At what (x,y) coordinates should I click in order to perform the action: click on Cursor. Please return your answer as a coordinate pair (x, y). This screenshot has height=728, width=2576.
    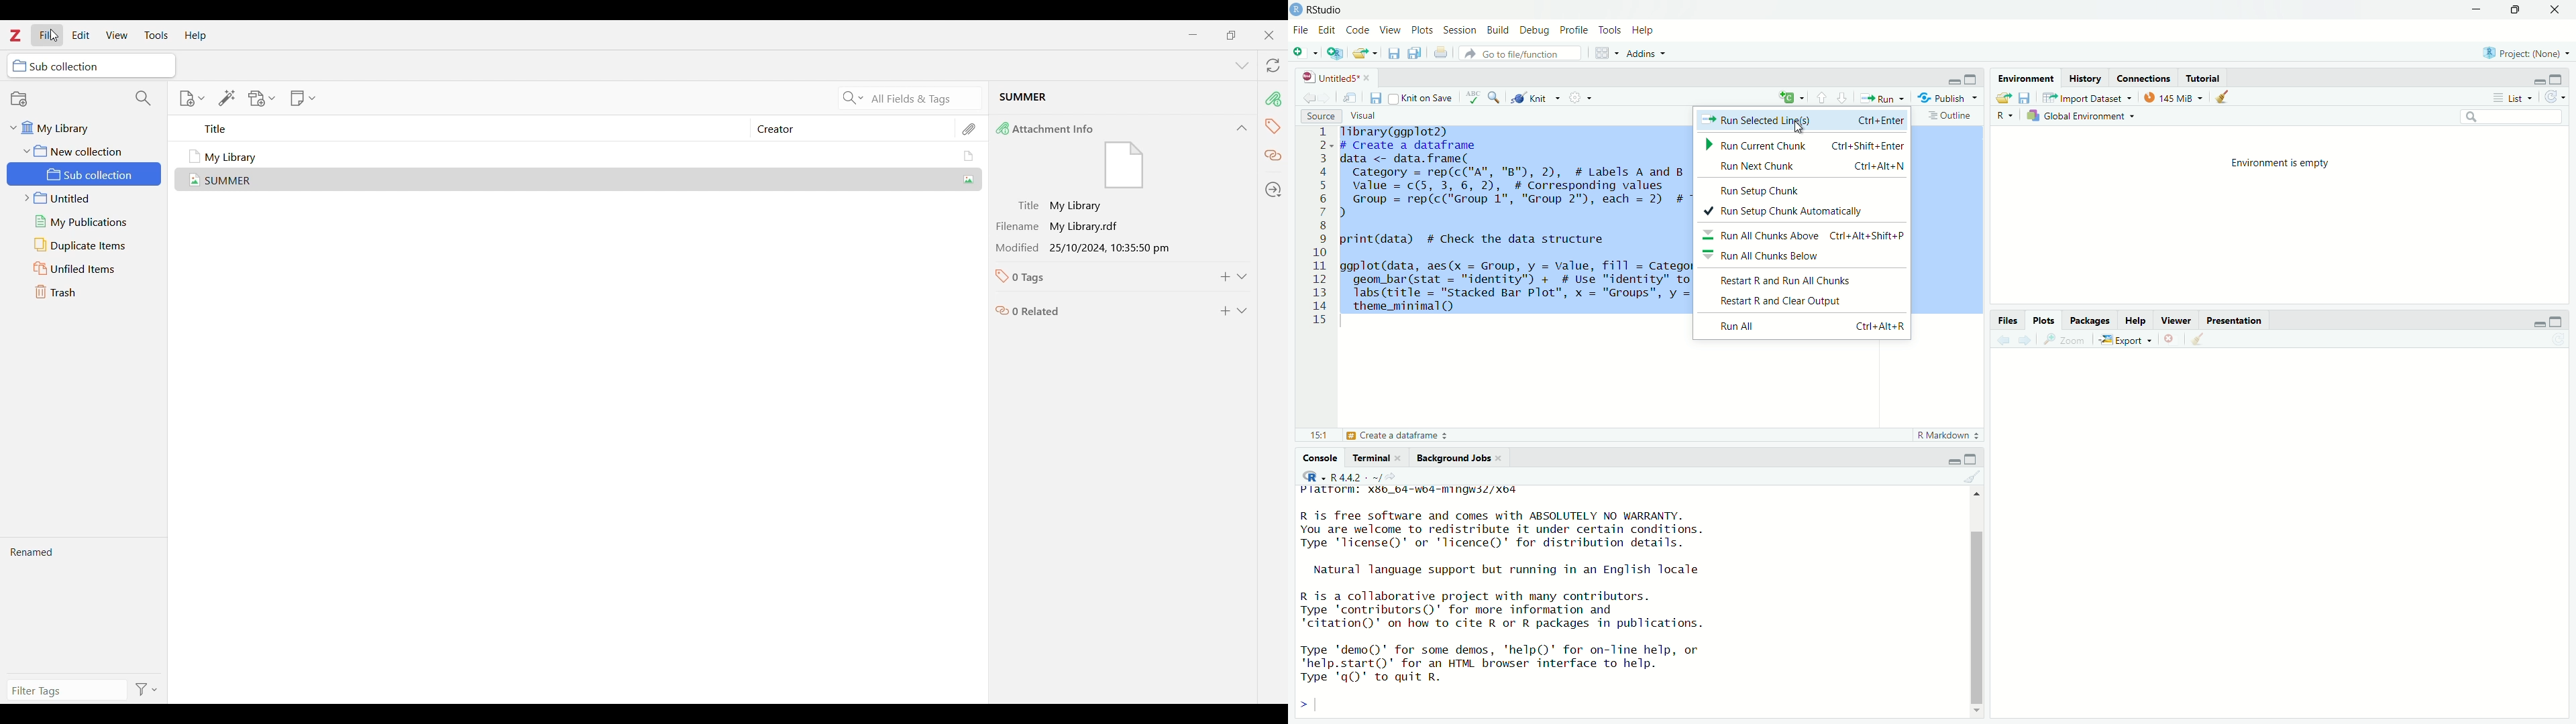
    Looking at the image, I should click on (1797, 128).